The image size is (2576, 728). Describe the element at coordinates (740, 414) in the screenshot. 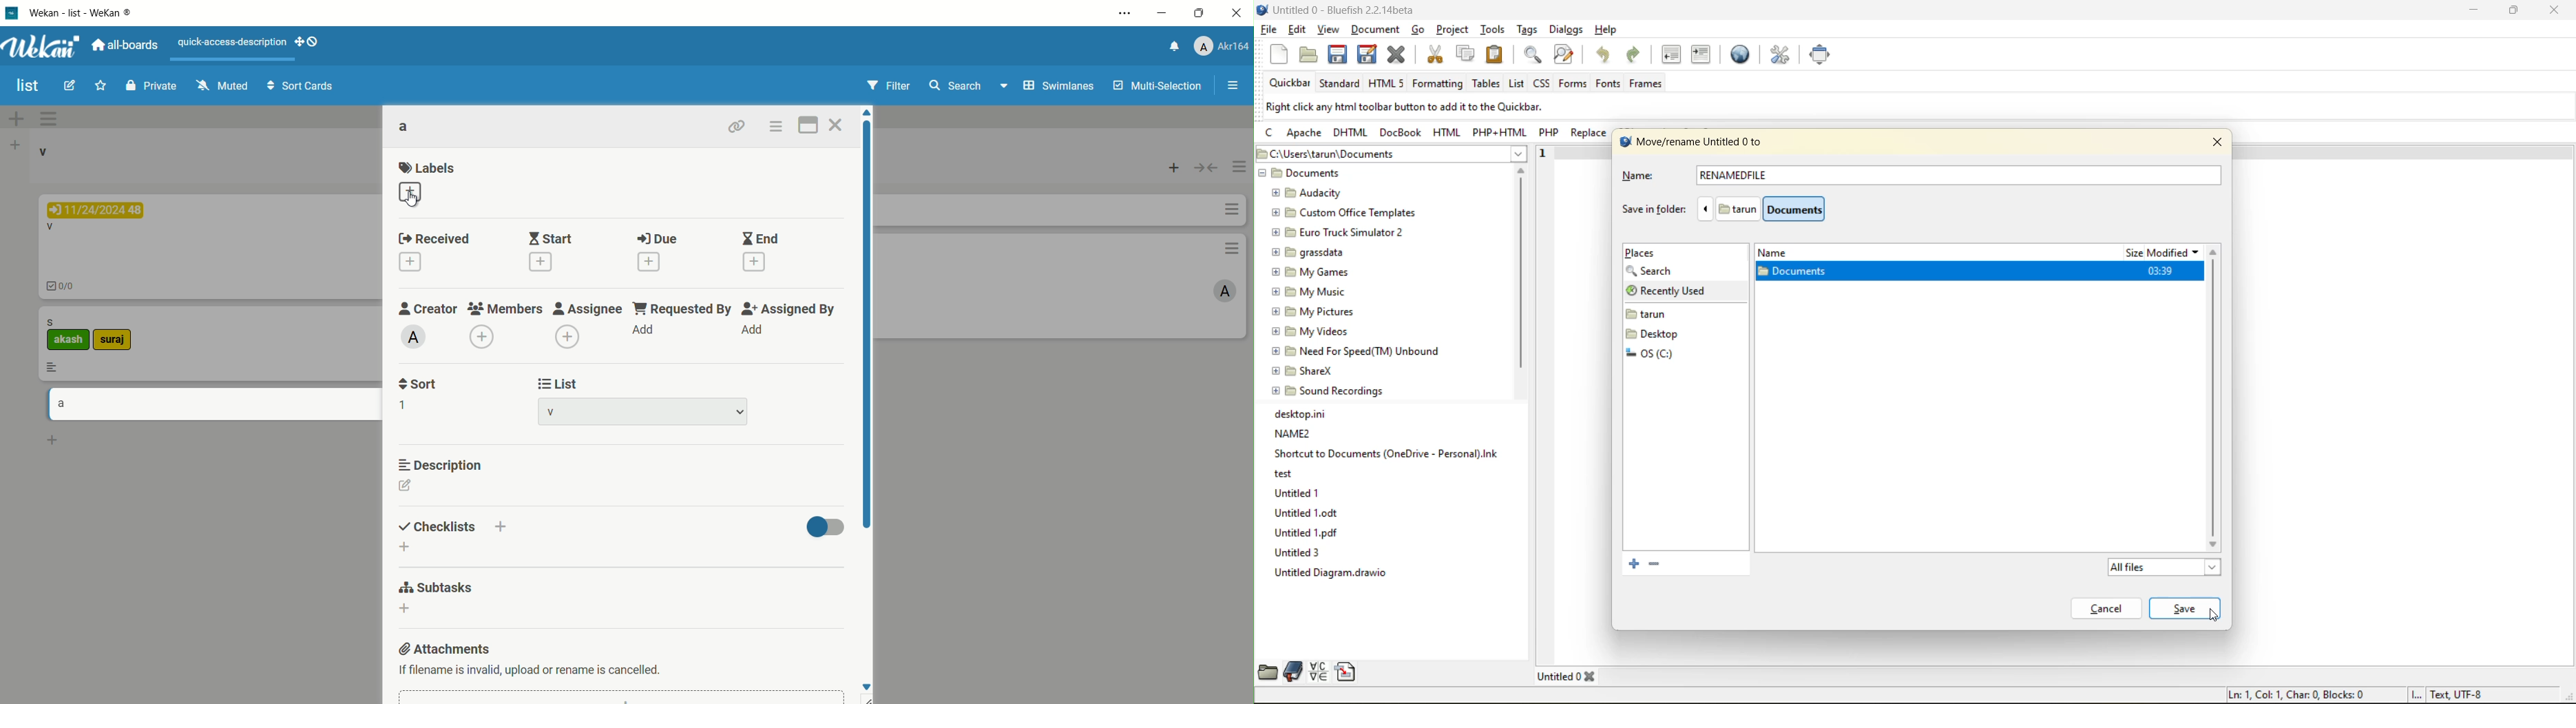

I see `dropdown` at that location.